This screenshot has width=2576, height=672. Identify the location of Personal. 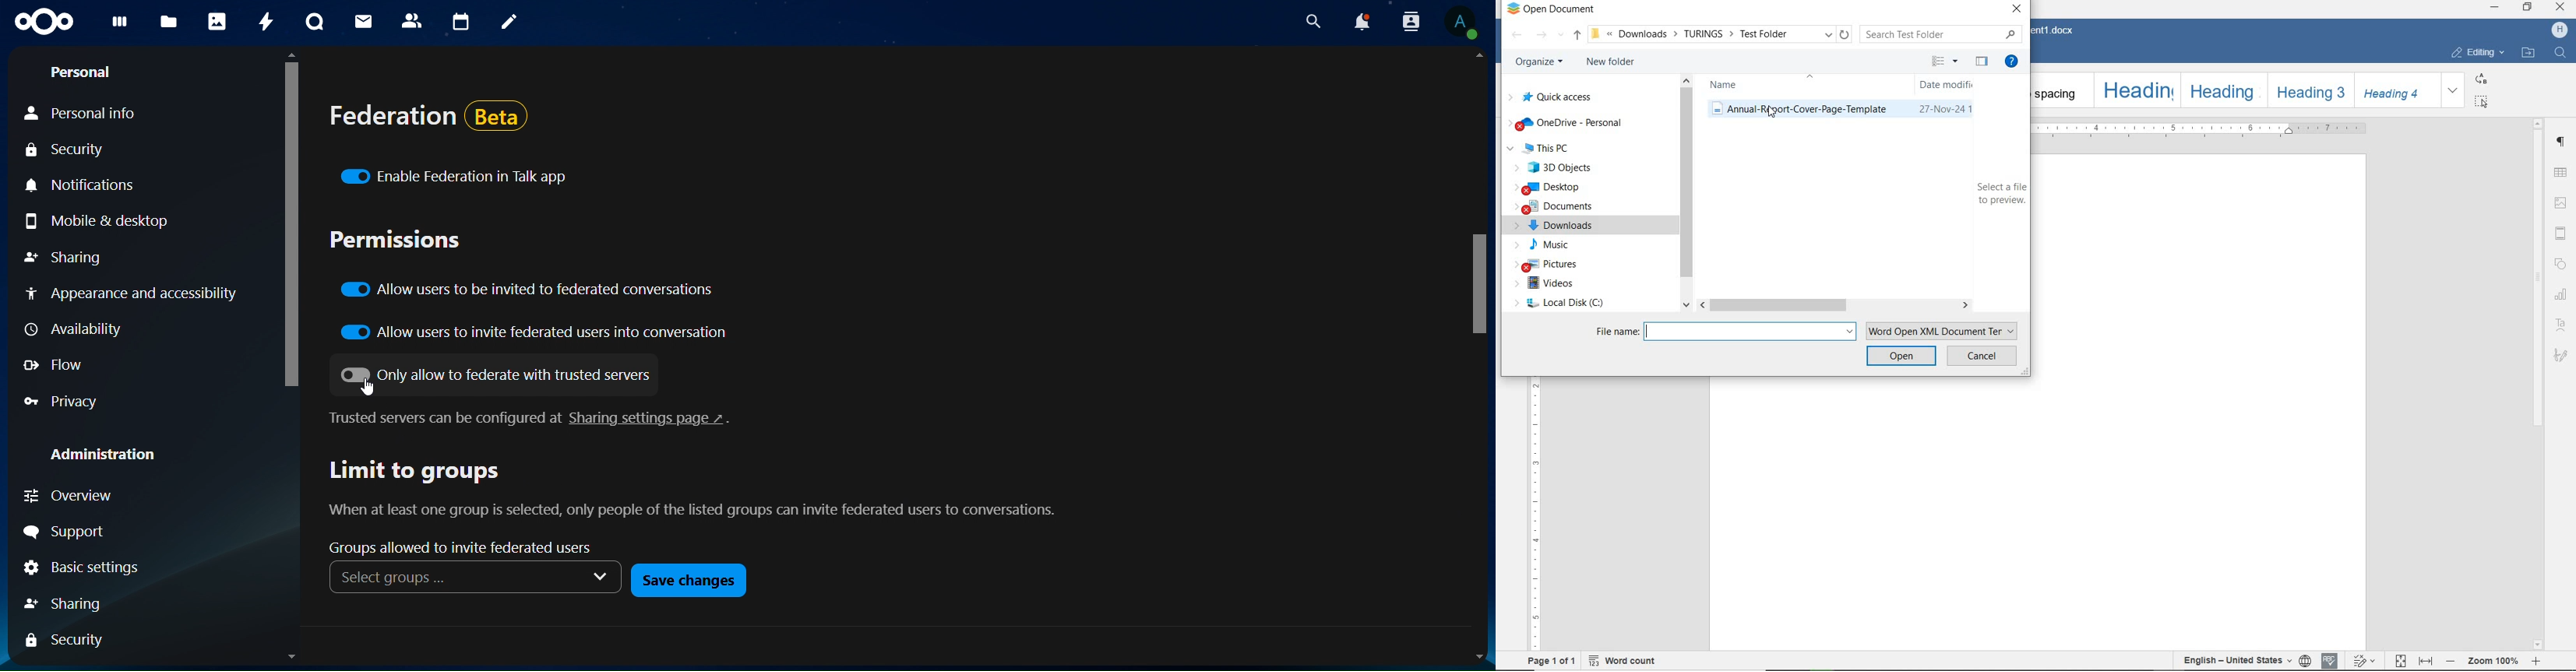
(78, 72).